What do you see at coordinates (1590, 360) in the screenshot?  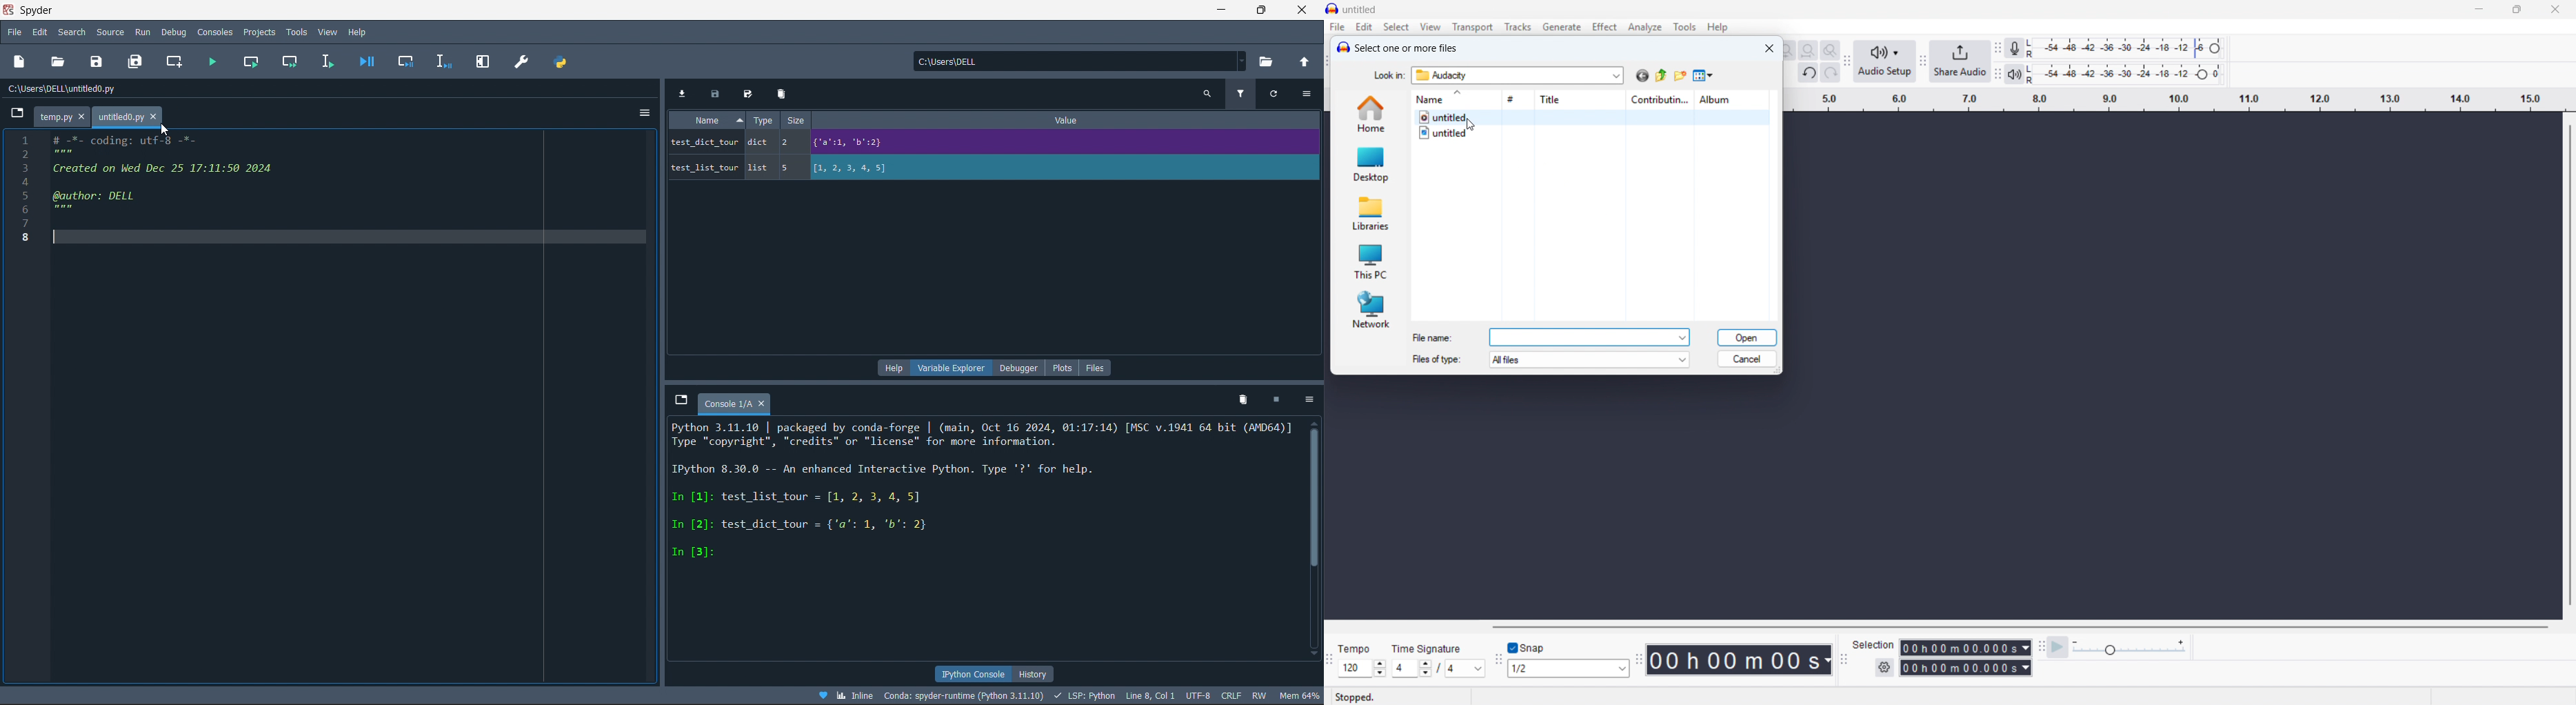 I see `Select file type ` at bounding box center [1590, 360].